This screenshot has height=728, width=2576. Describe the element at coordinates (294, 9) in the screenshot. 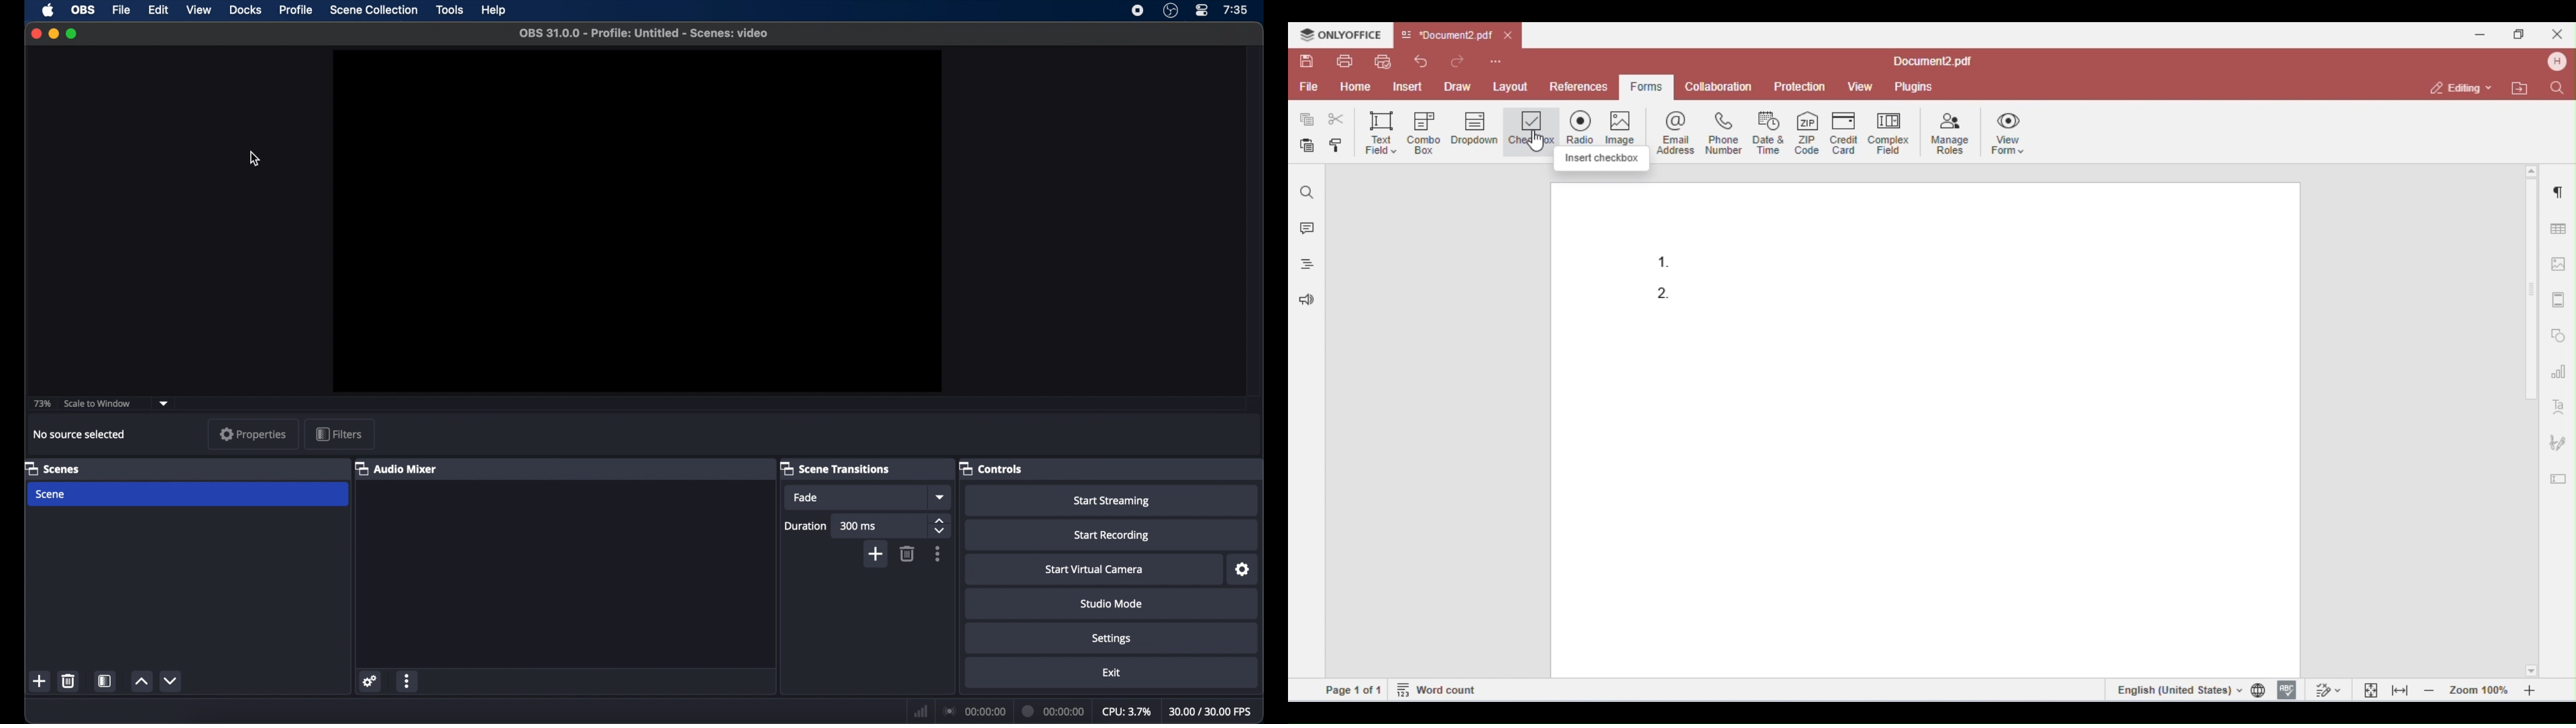

I see `profile` at that location.